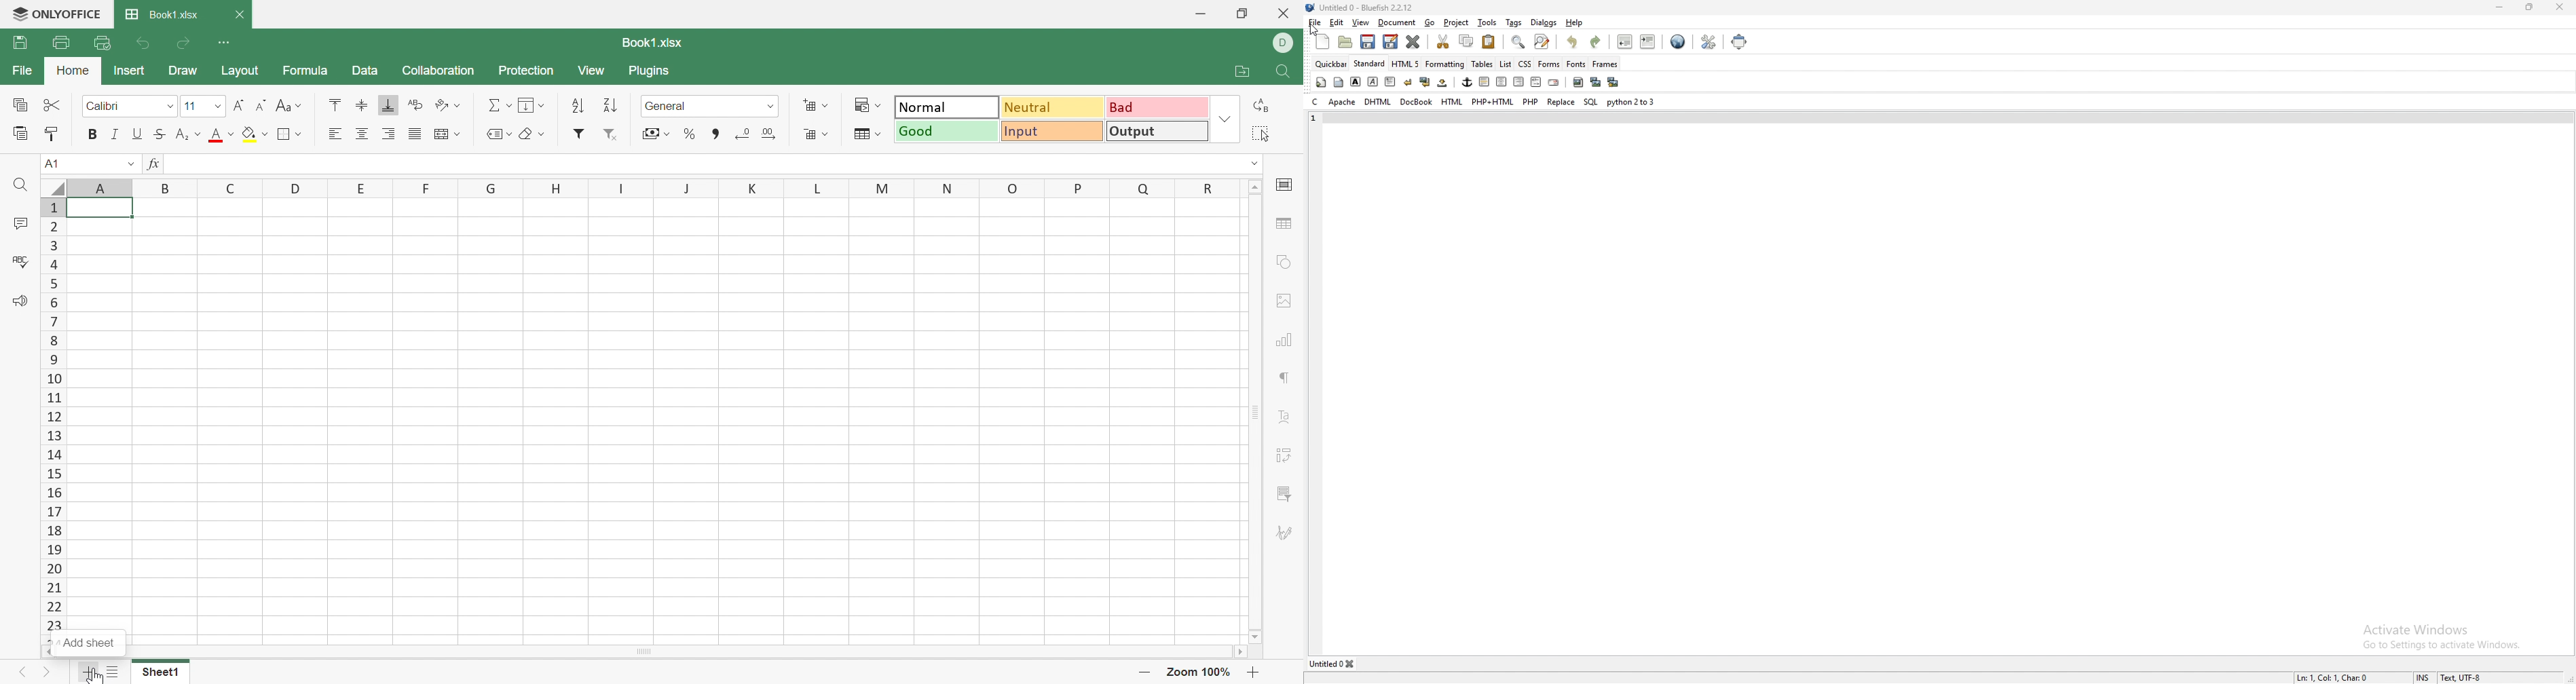 The image size is (2576, 700). I want to click on advanced find and replace, so click(1543, 41).